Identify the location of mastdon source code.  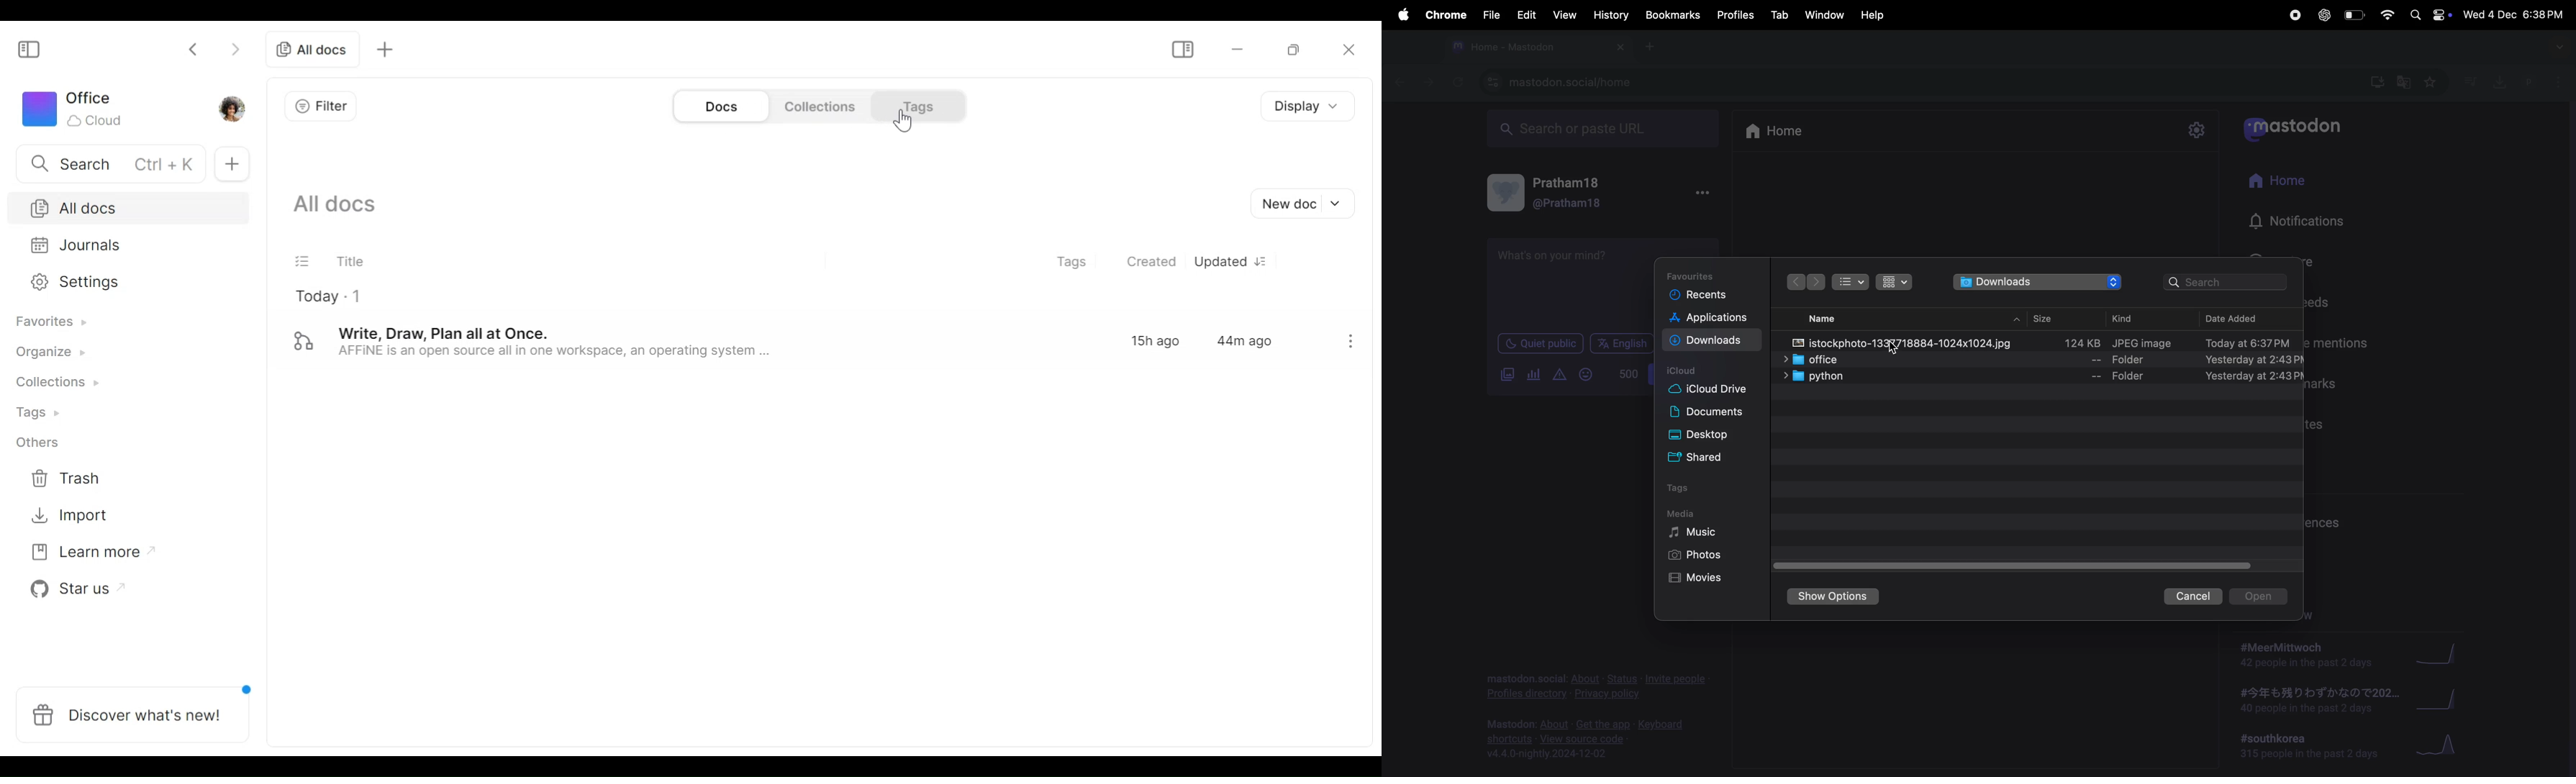
(1590, 738).